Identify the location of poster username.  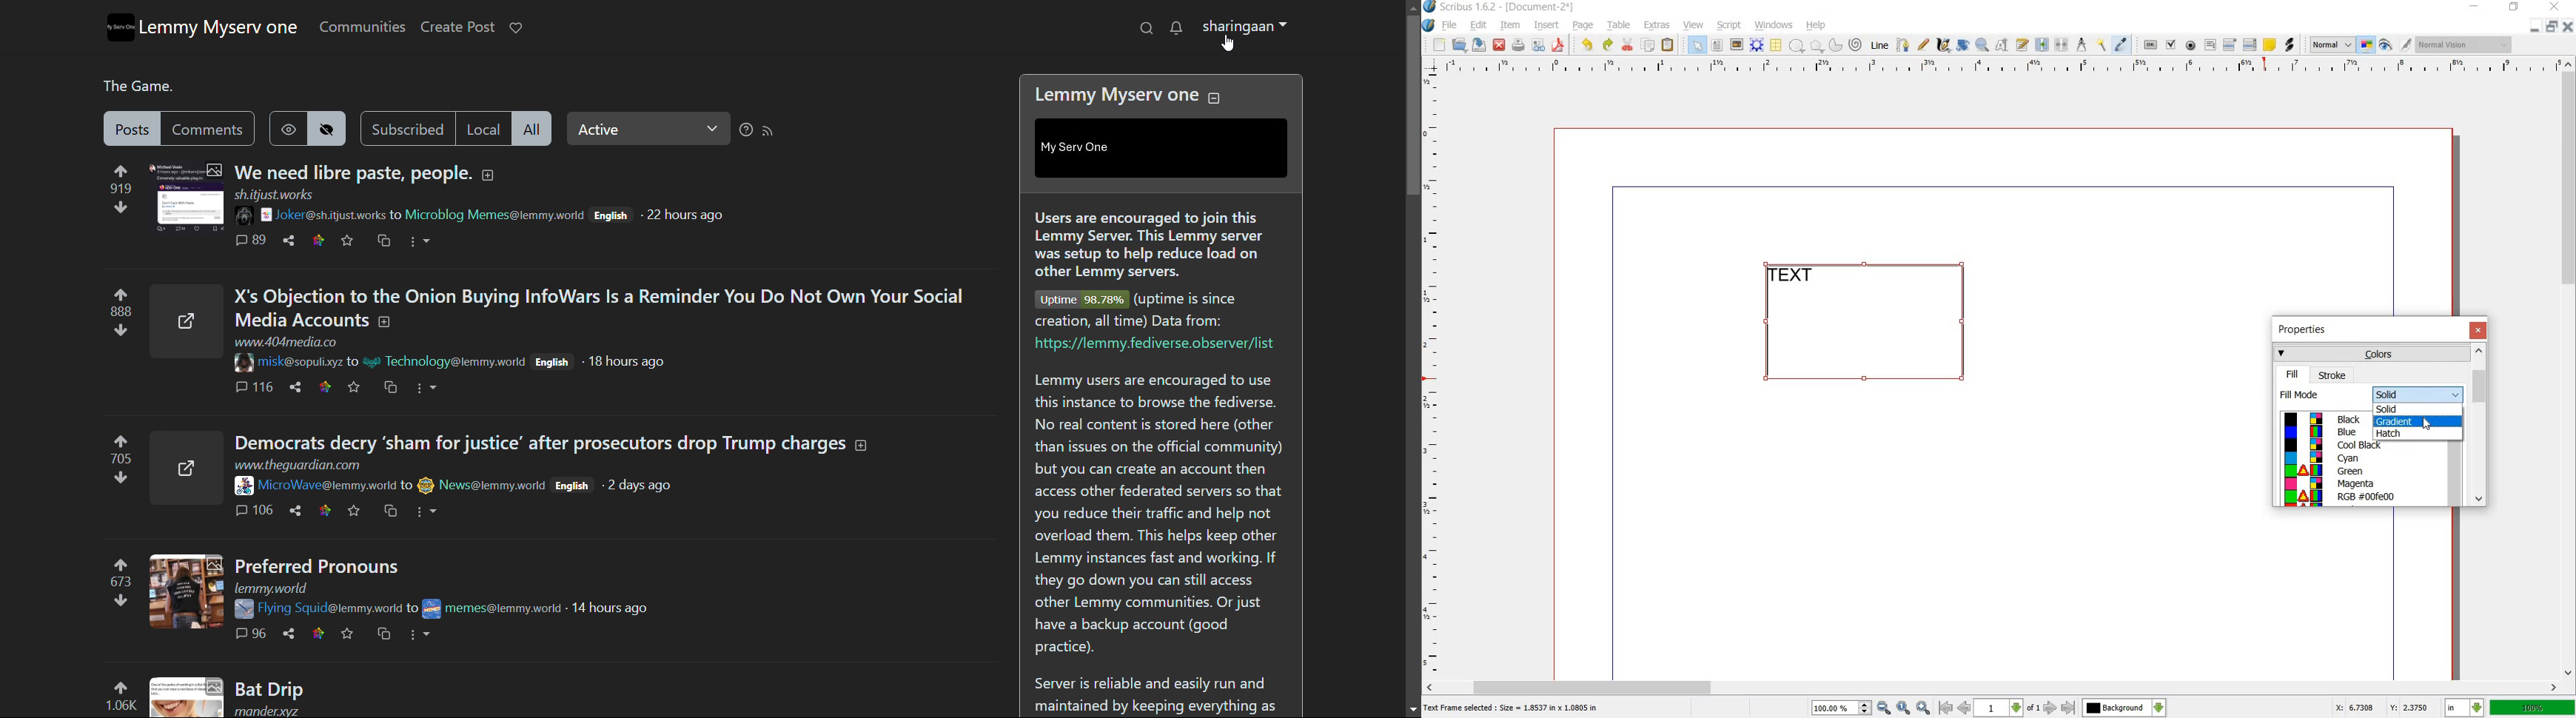
(299, 360).